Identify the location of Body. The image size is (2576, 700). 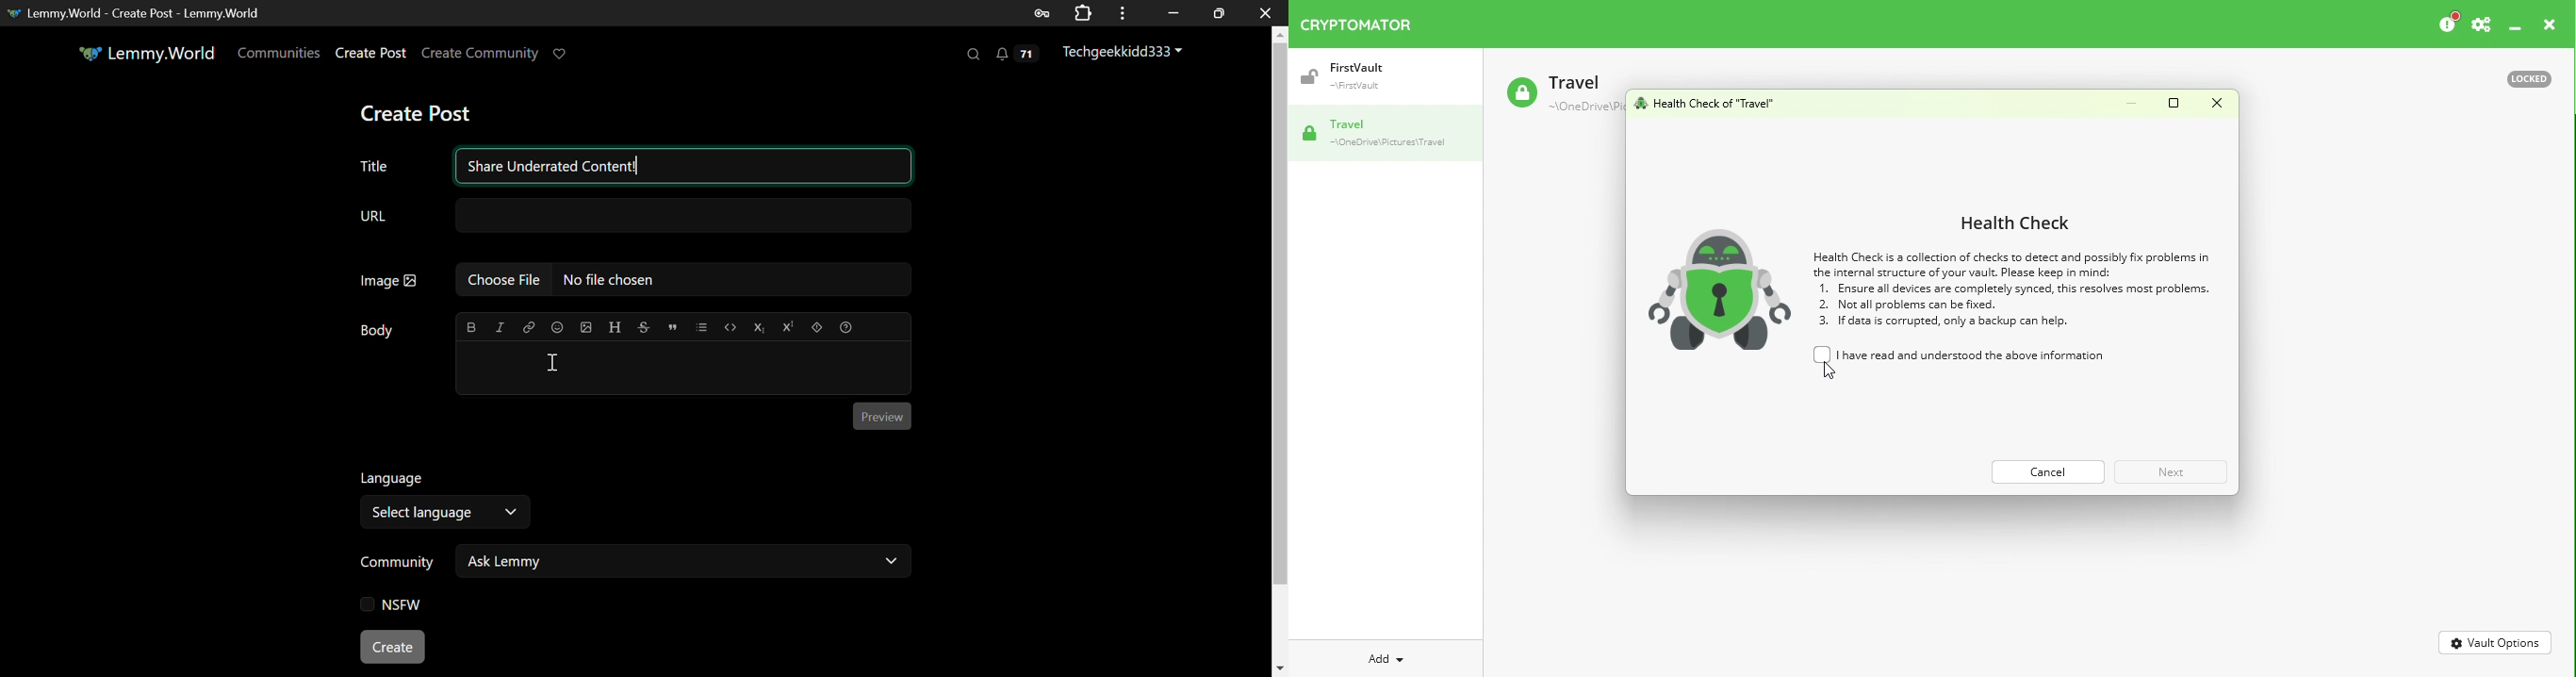
(378, 330).